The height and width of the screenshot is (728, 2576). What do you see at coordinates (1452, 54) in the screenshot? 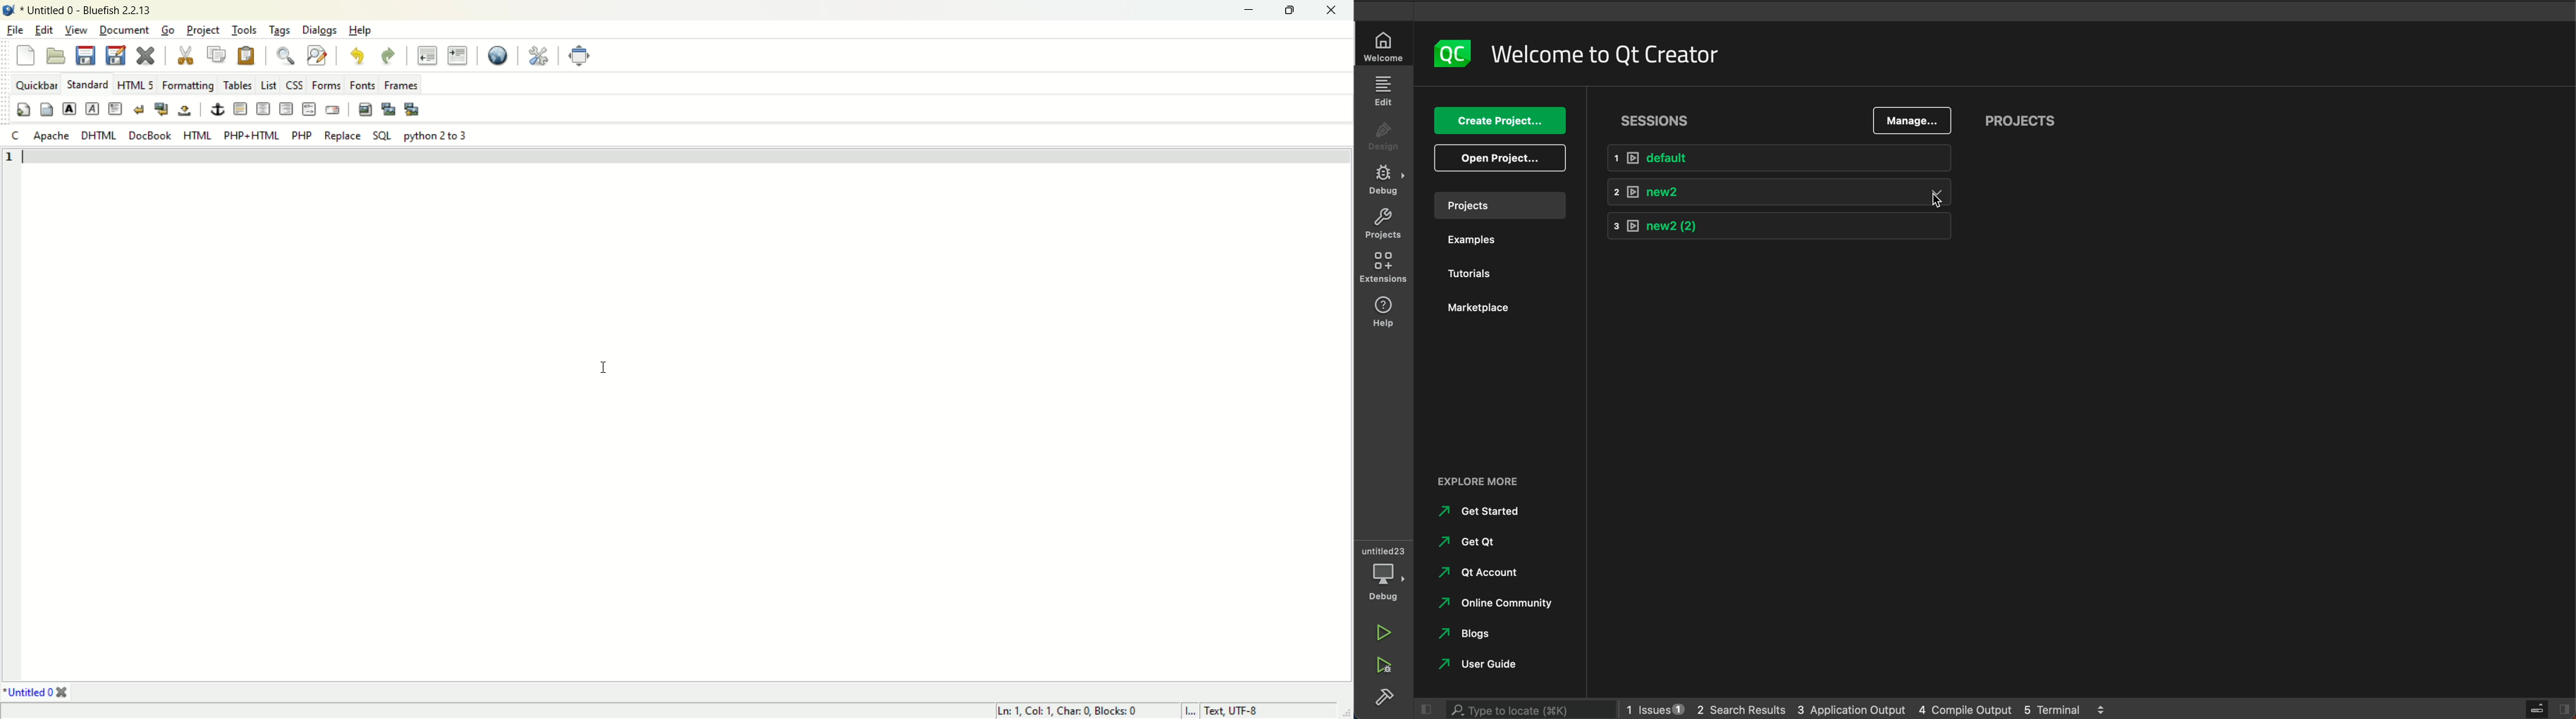
I see `logo` at bounding box center [1452, 54].